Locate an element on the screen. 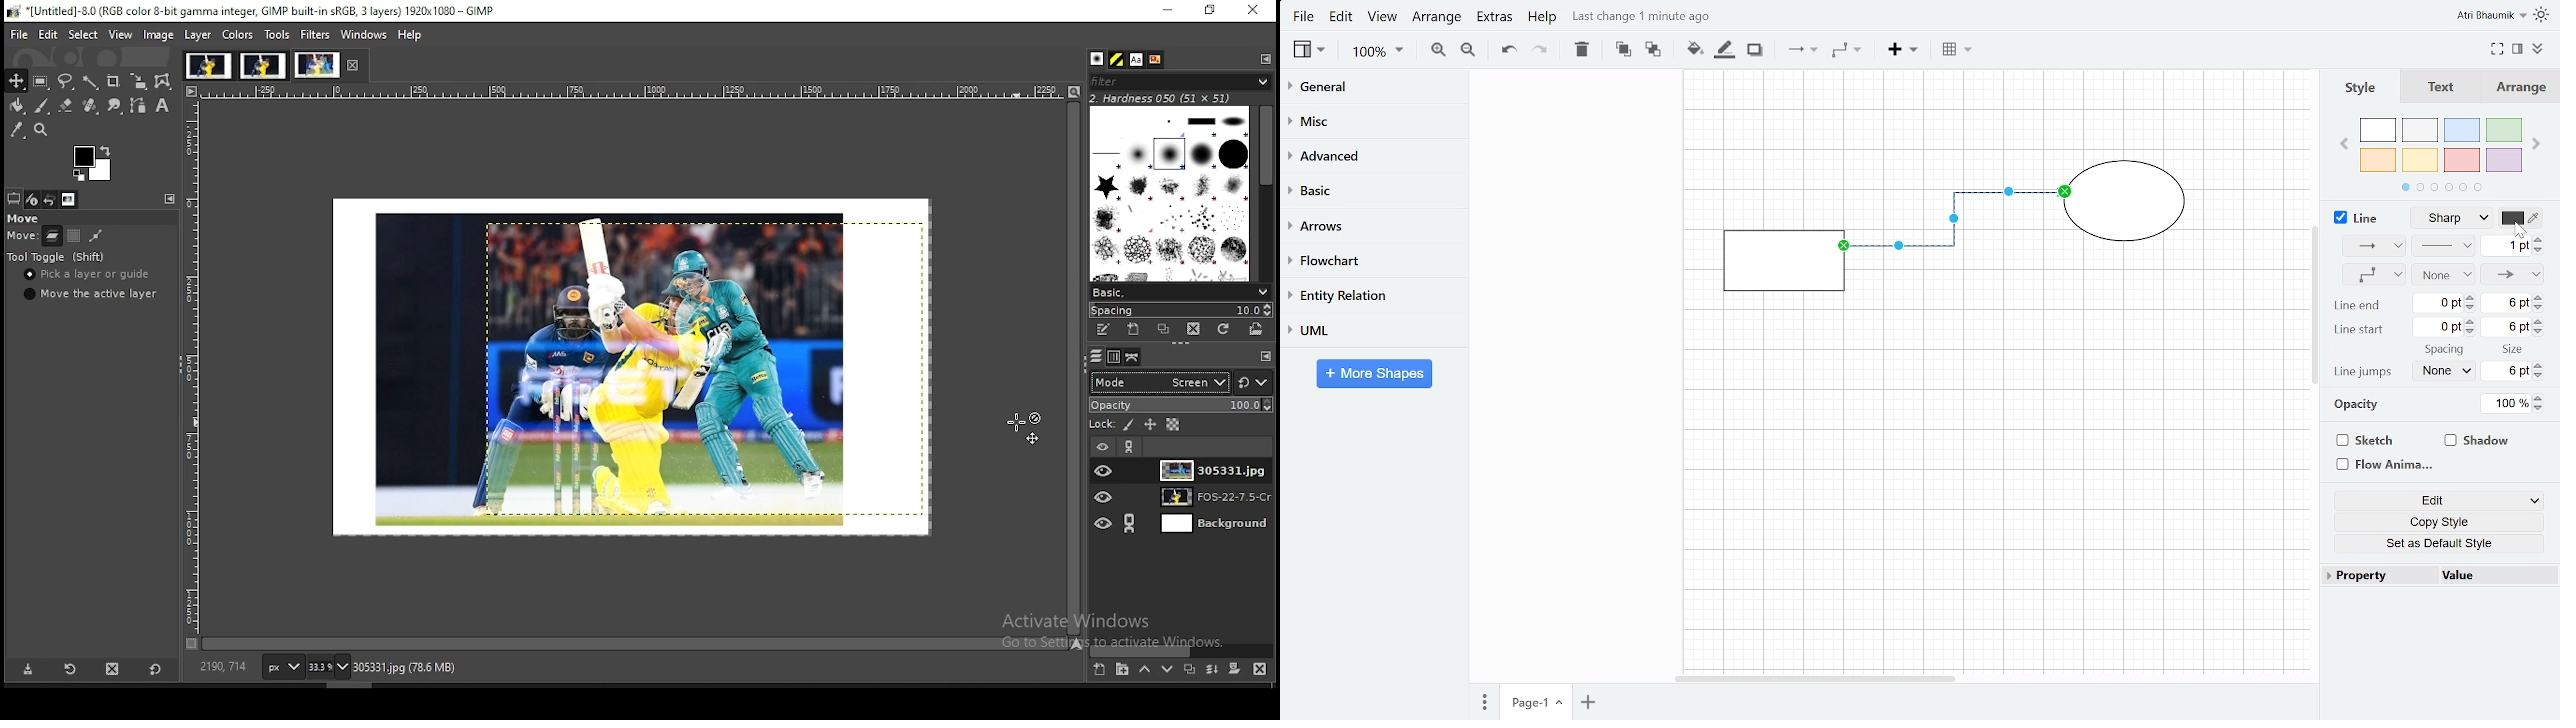  select brush preset is located at coordinates (1180, 291).